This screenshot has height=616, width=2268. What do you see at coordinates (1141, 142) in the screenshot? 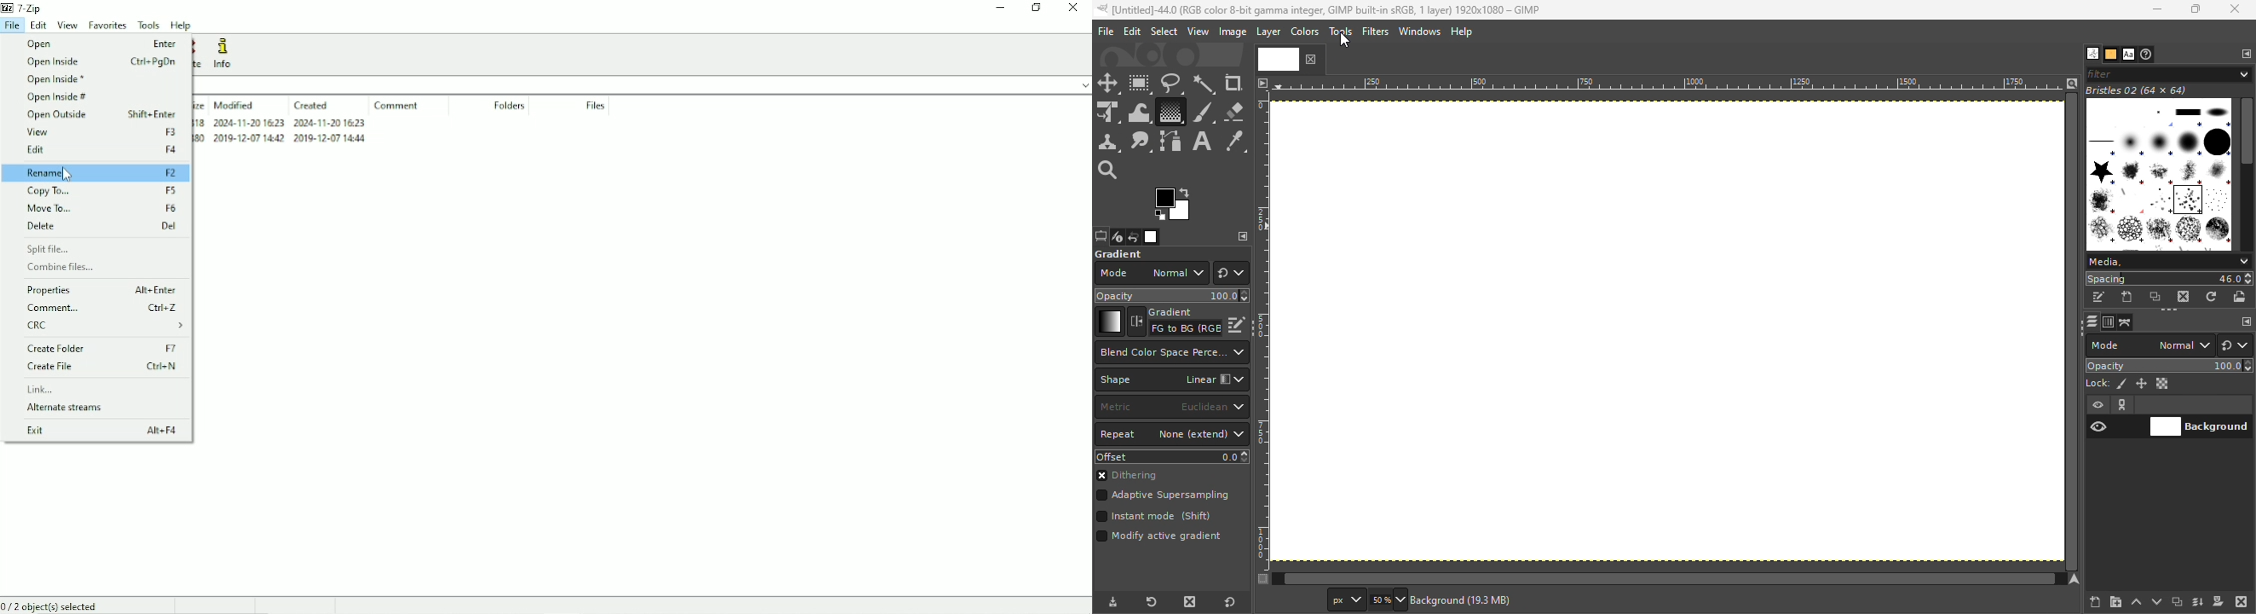
I see `Smudge tool` at bounding box center [1141, 142].